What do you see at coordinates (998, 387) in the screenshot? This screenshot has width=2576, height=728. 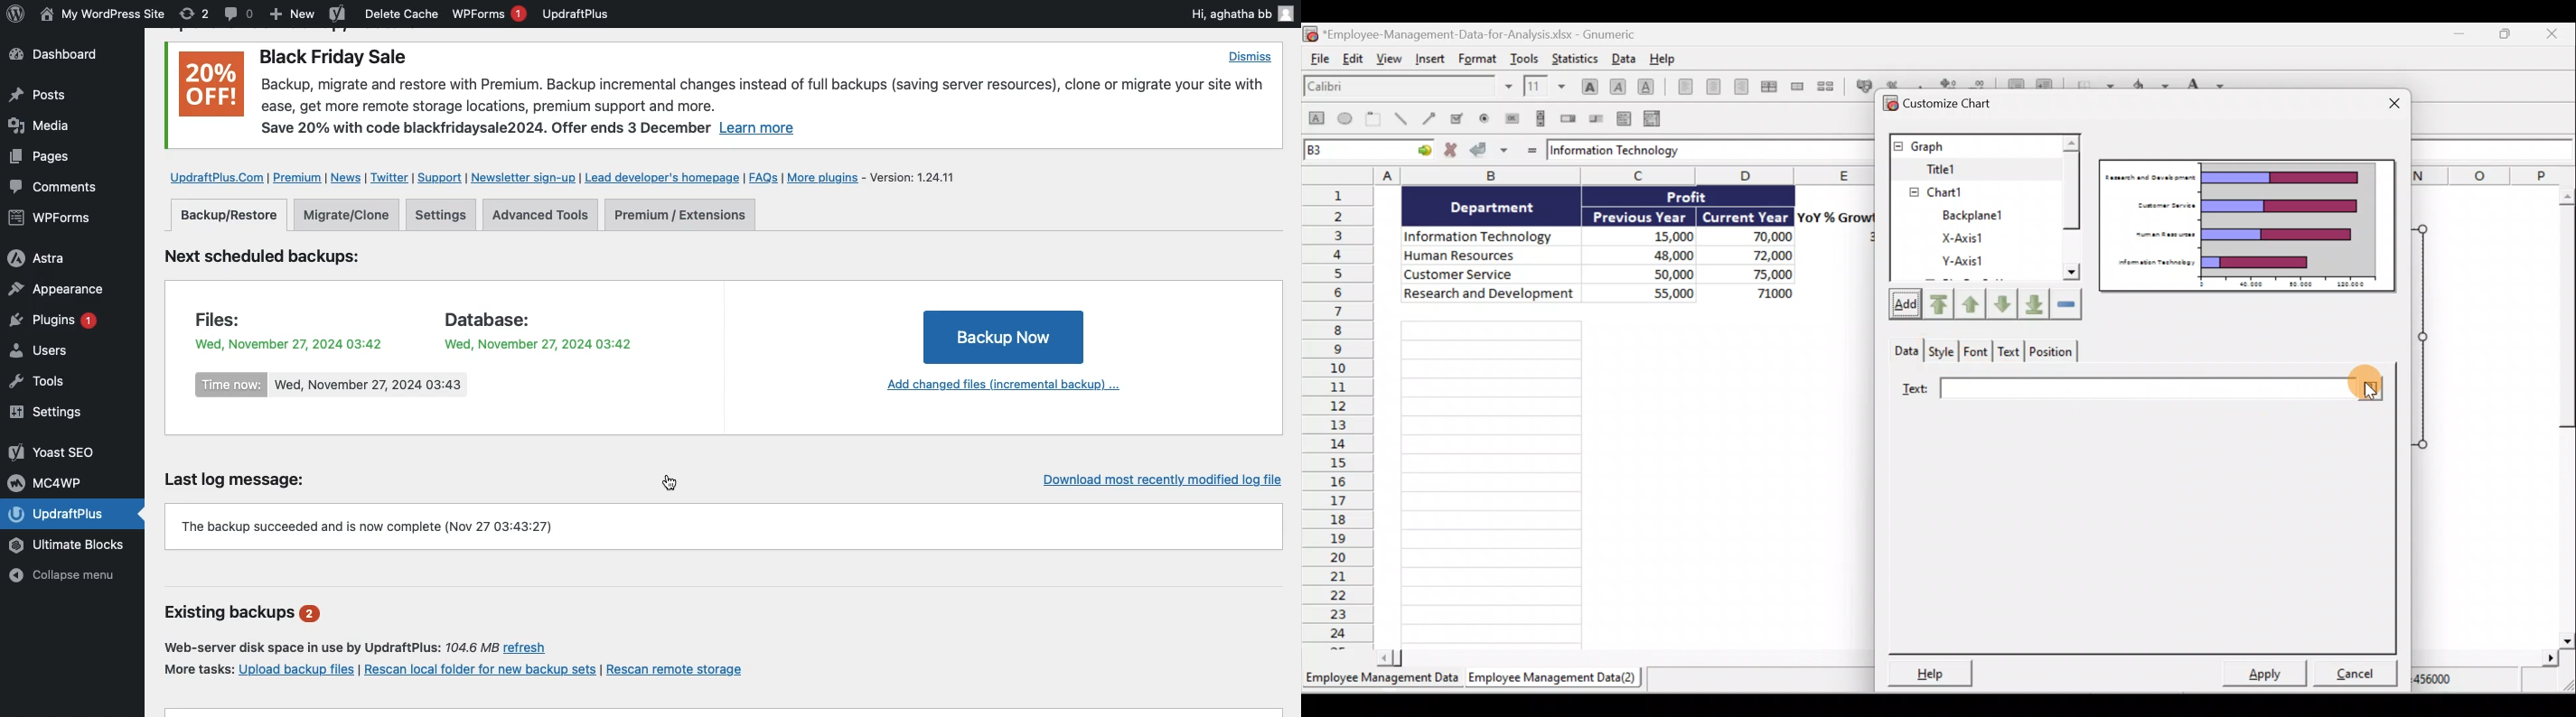 I see `Add changed files (incremental backup)...` at bounding box center [998, 387].